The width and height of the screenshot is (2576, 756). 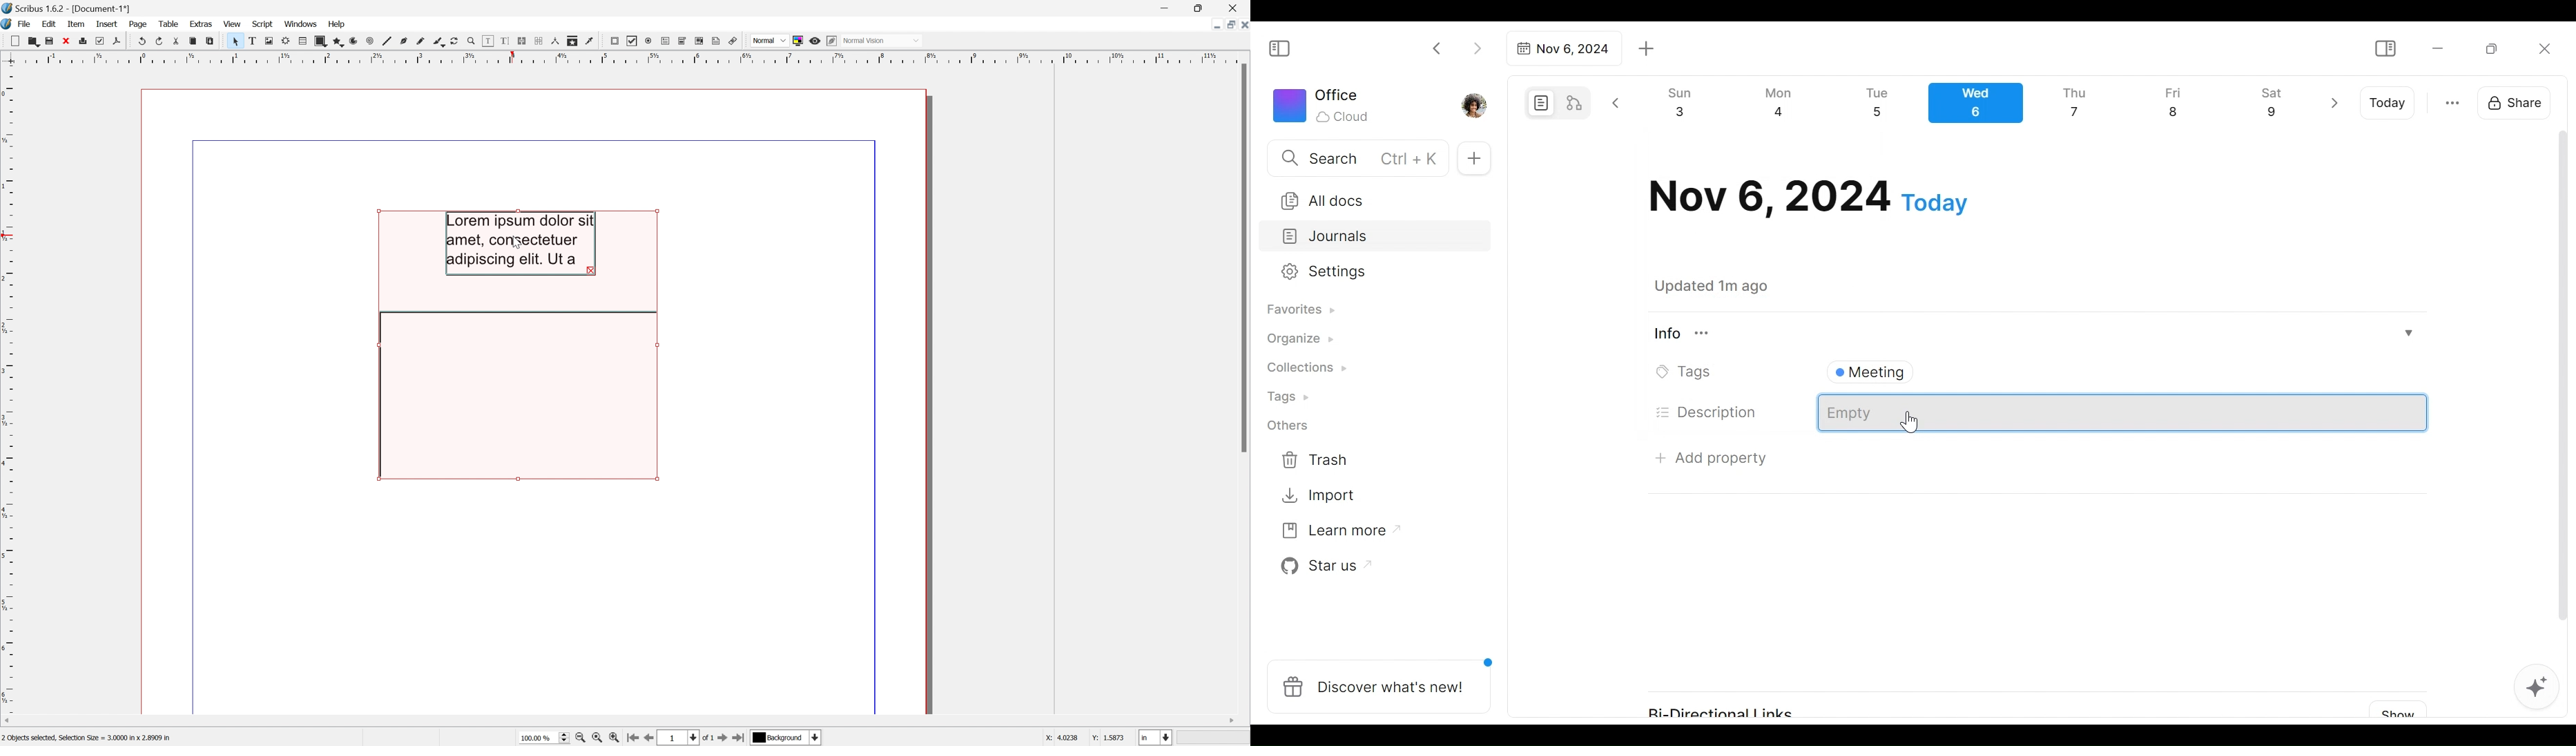 I want to click on View, so click(x=234, y=24).